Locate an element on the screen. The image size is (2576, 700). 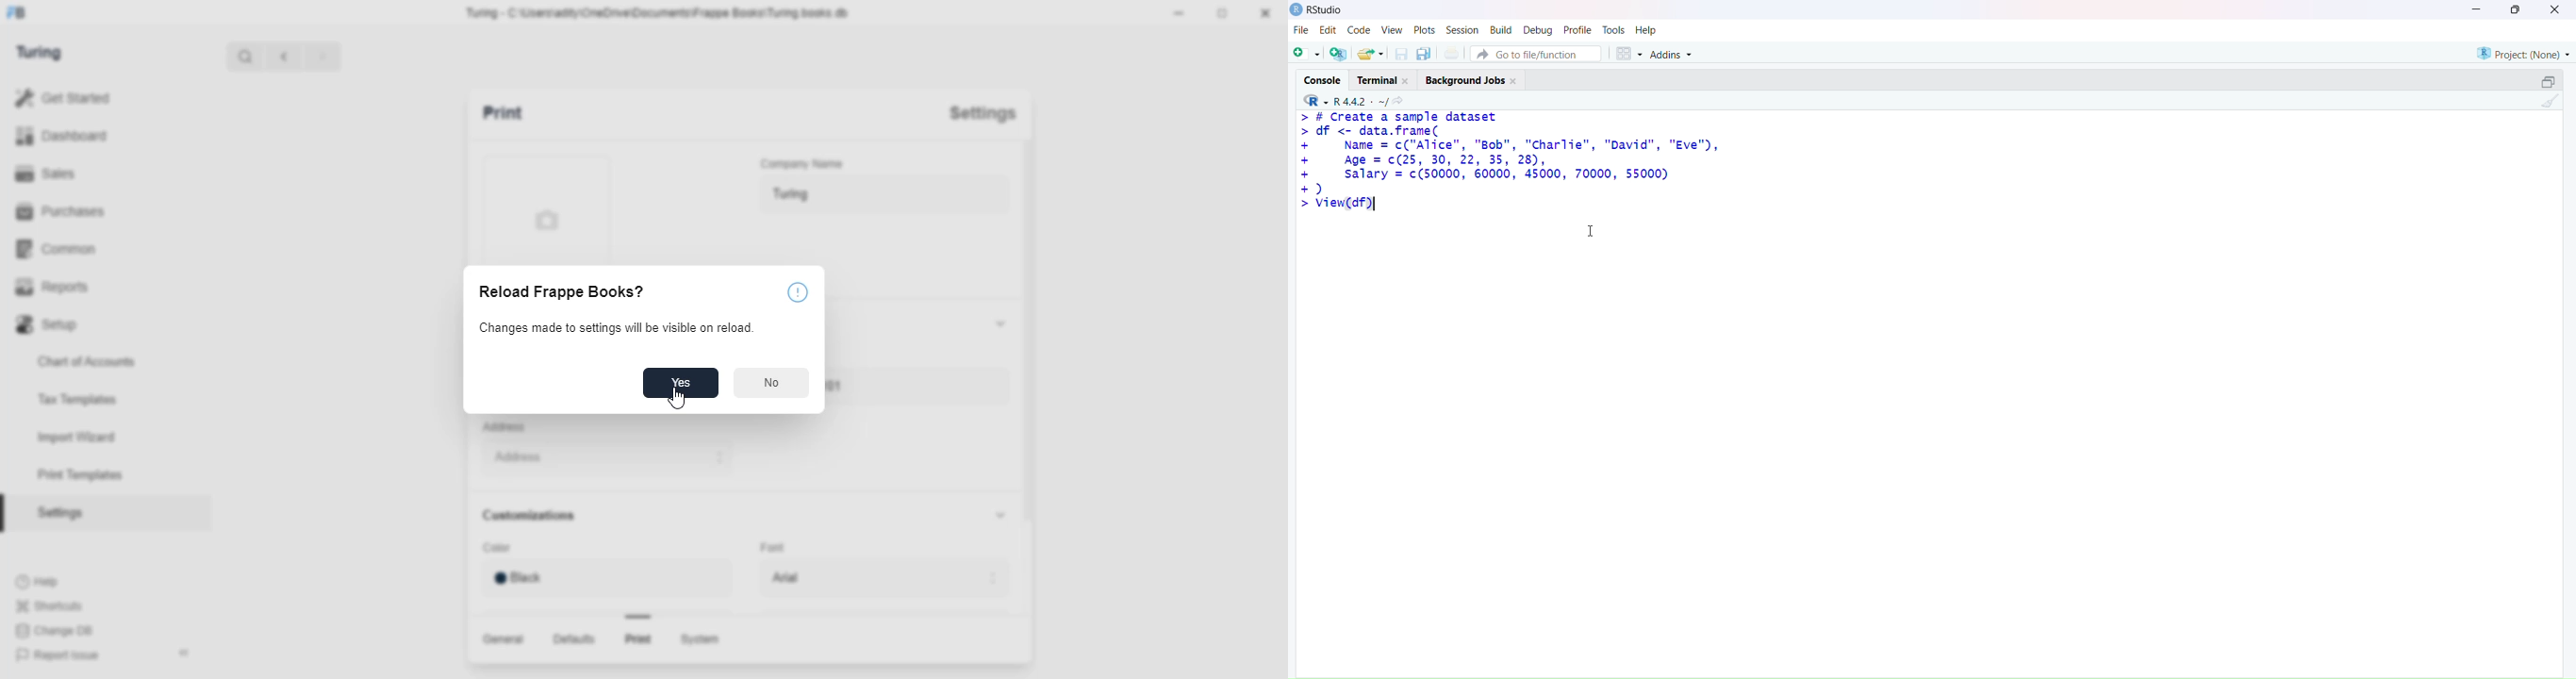
R 4.4.2 is located at coordinates (1342, 101).